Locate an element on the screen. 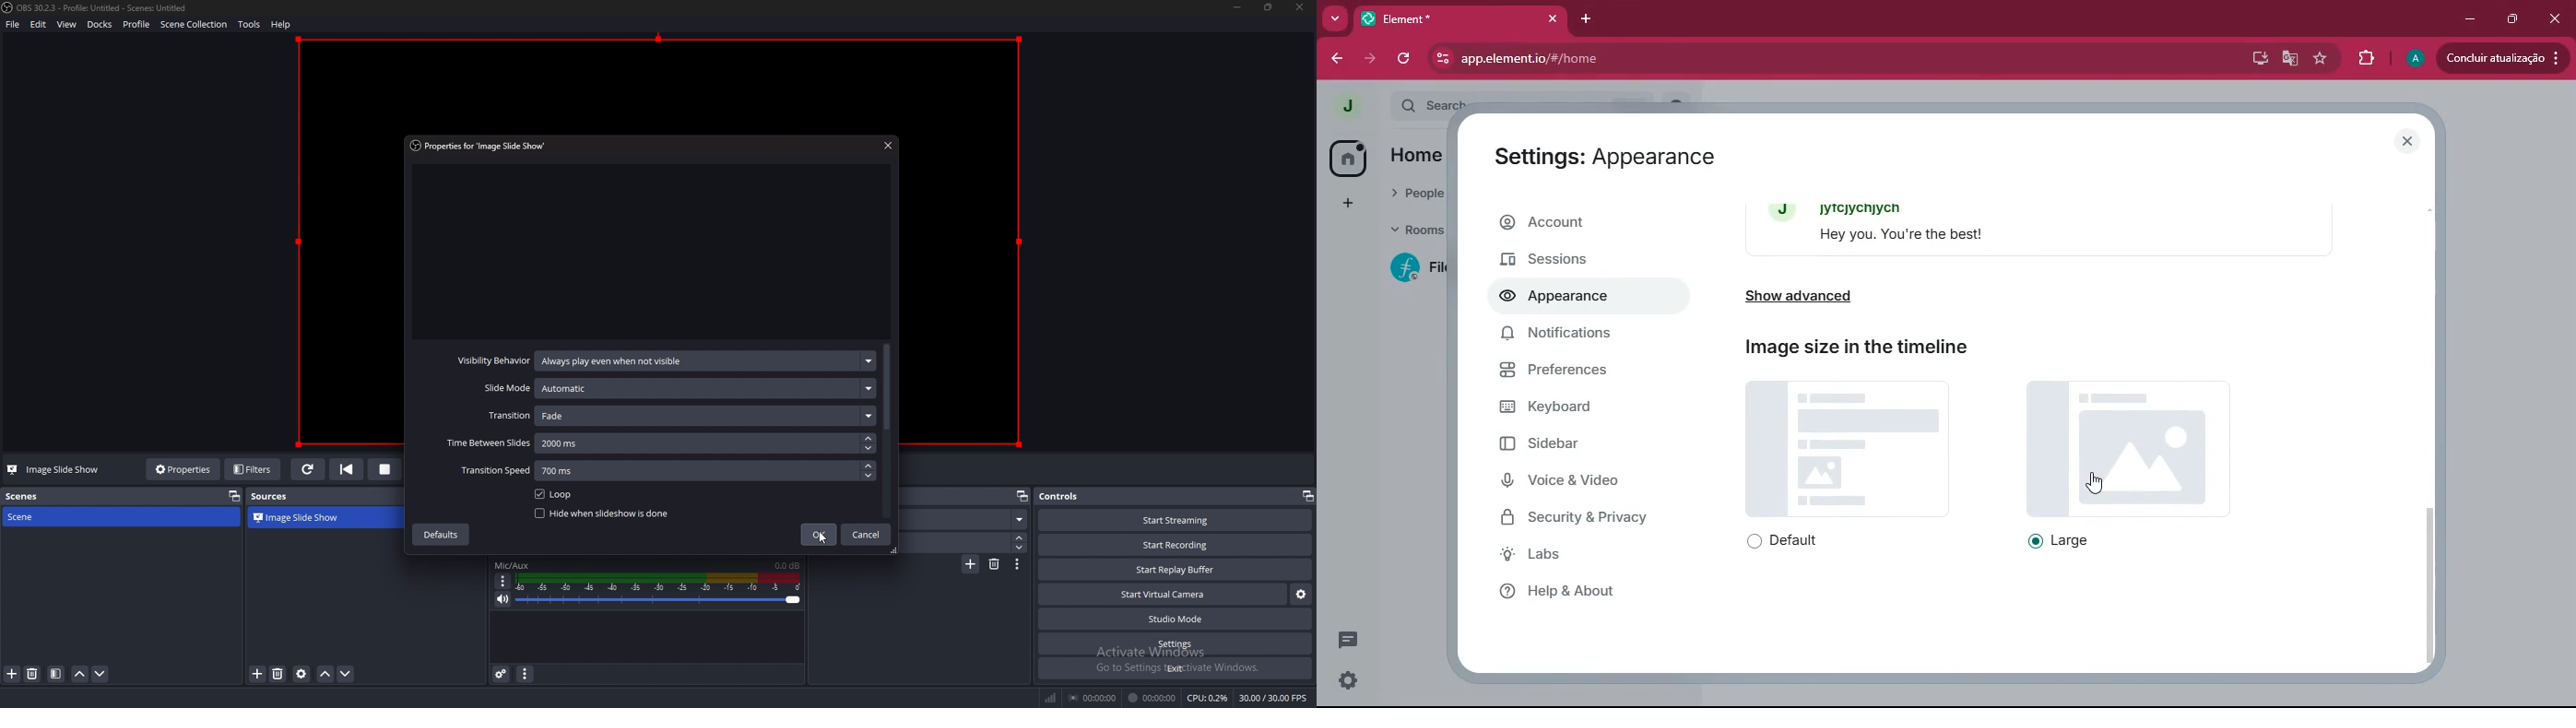 This screenshot has height=728, width=2576. volume level is located at coordinates (788, 565).